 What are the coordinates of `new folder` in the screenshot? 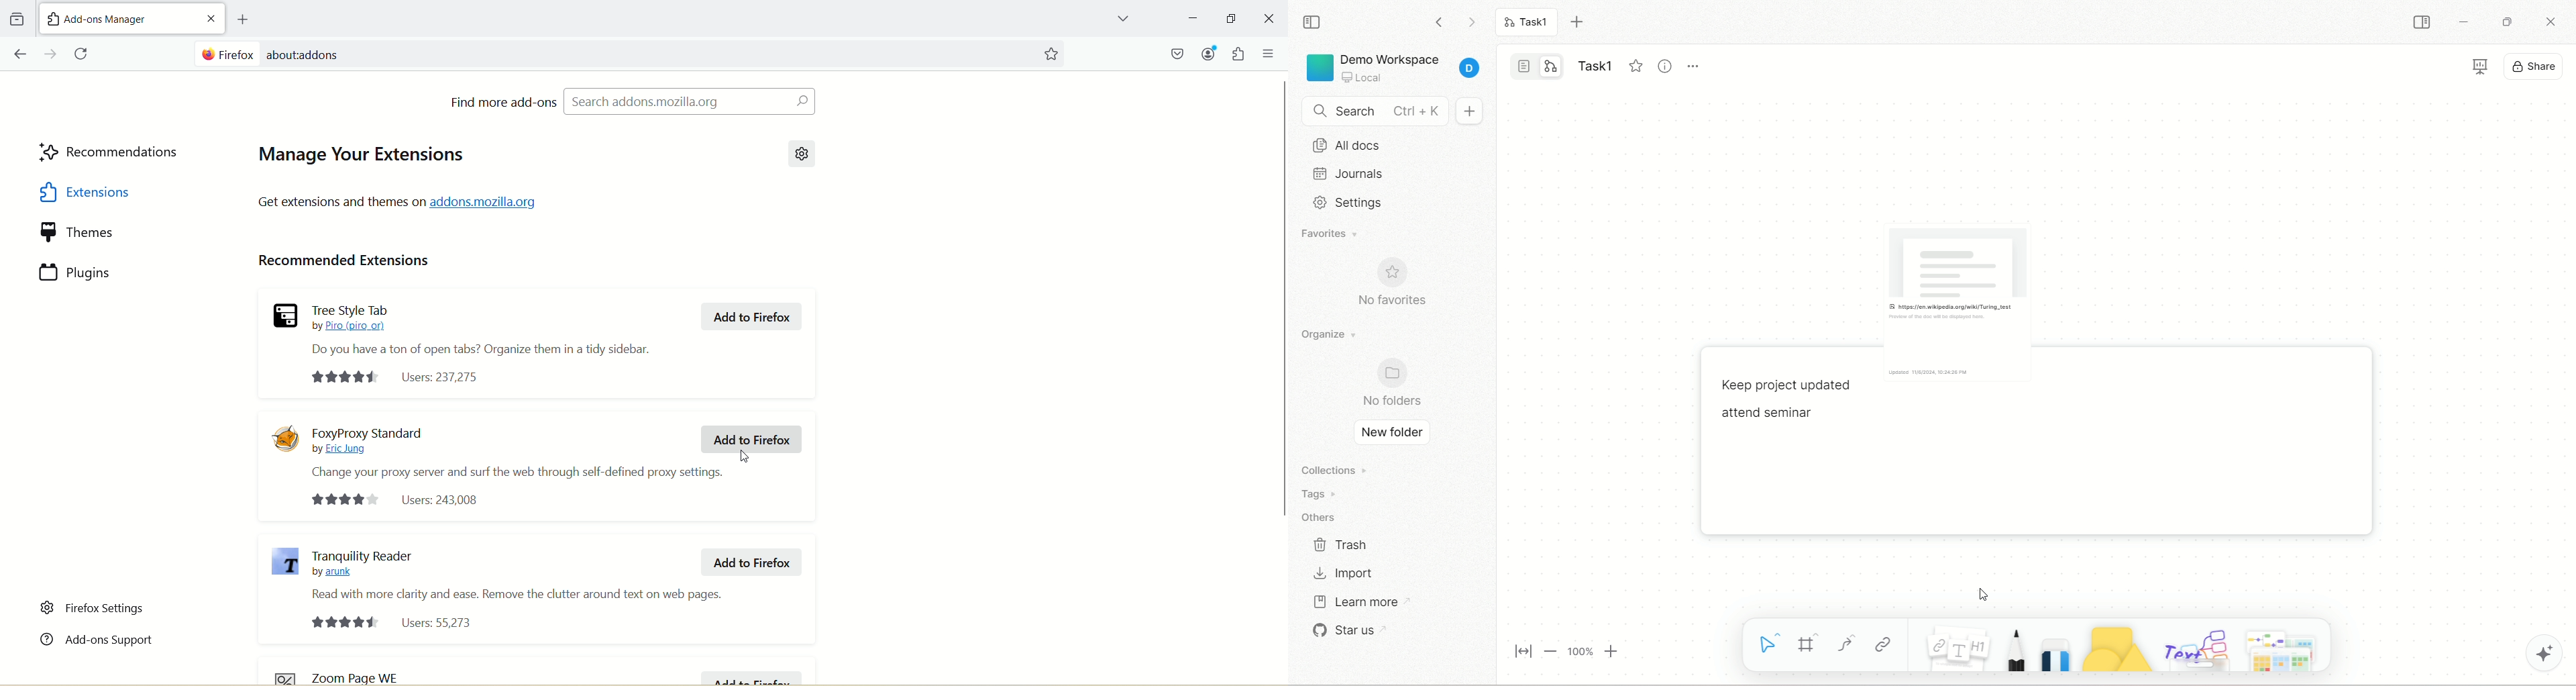 It's located at (1391, 434).